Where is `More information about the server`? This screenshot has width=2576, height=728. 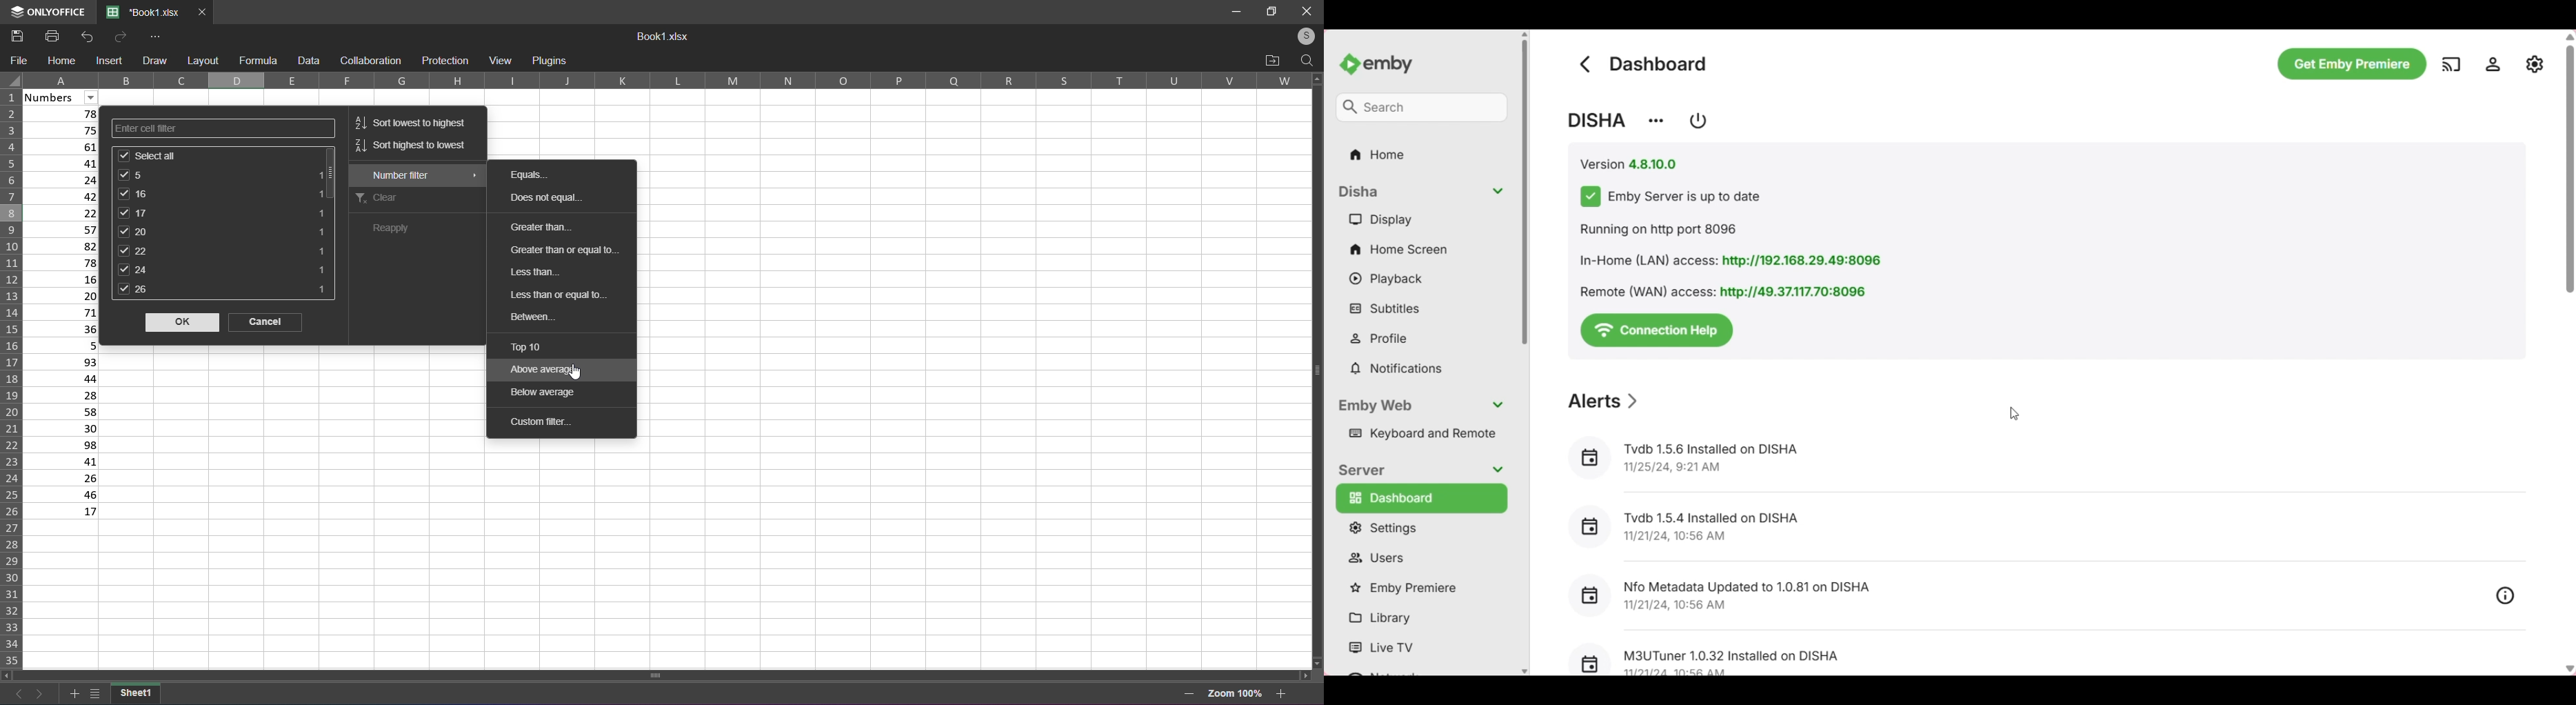
More information about the server is located at coordinates (1734, 261).